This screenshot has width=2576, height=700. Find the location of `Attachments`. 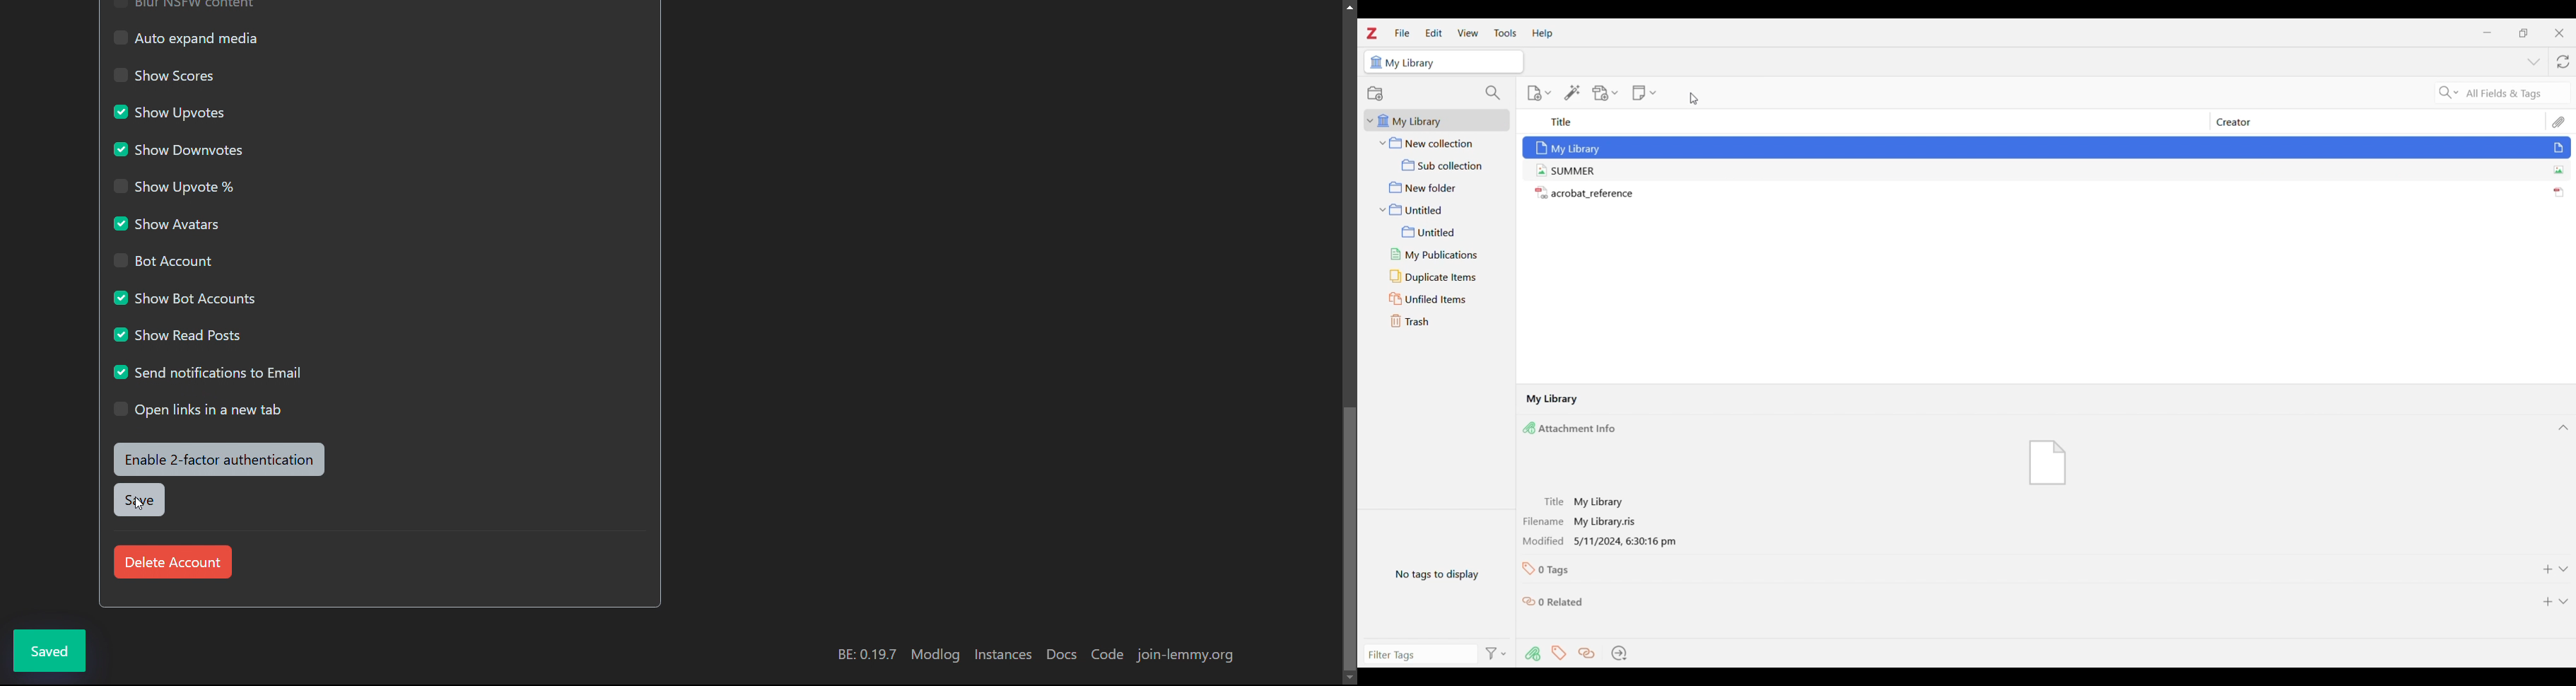

Attachments is located at coordinates (1528, 657).